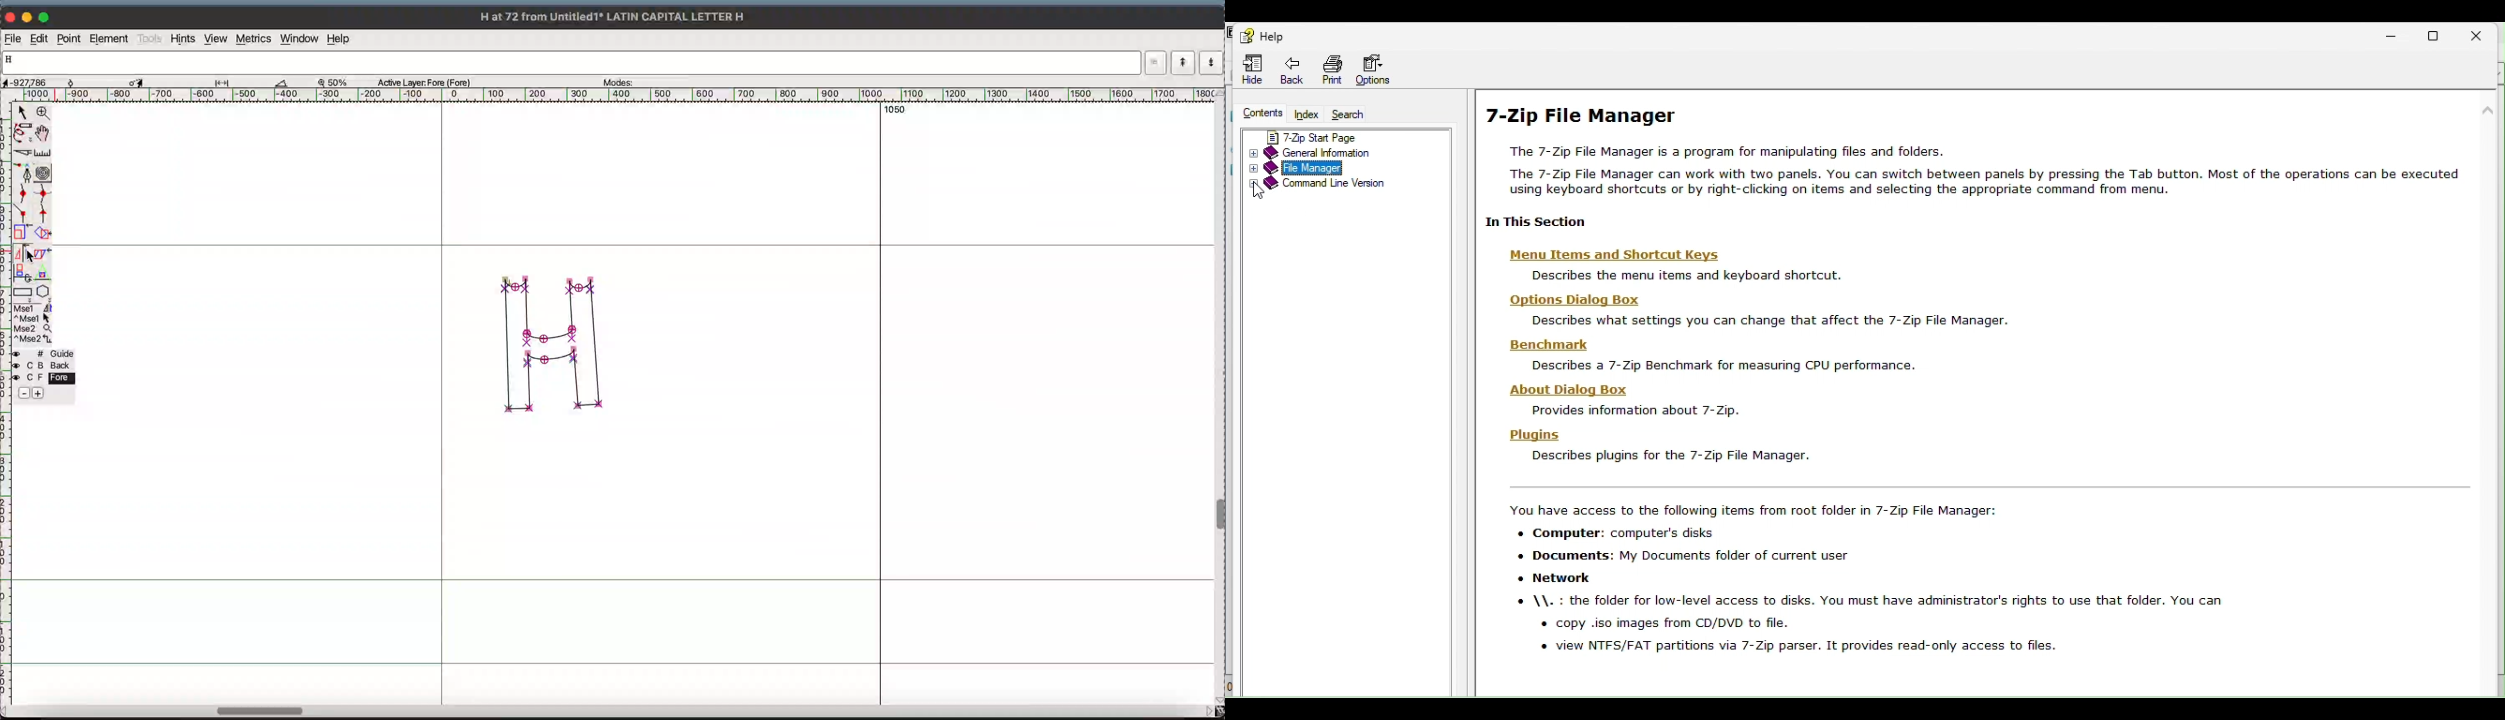 The image size is (2520, 728). I want to click on modes, so click(640, 81).